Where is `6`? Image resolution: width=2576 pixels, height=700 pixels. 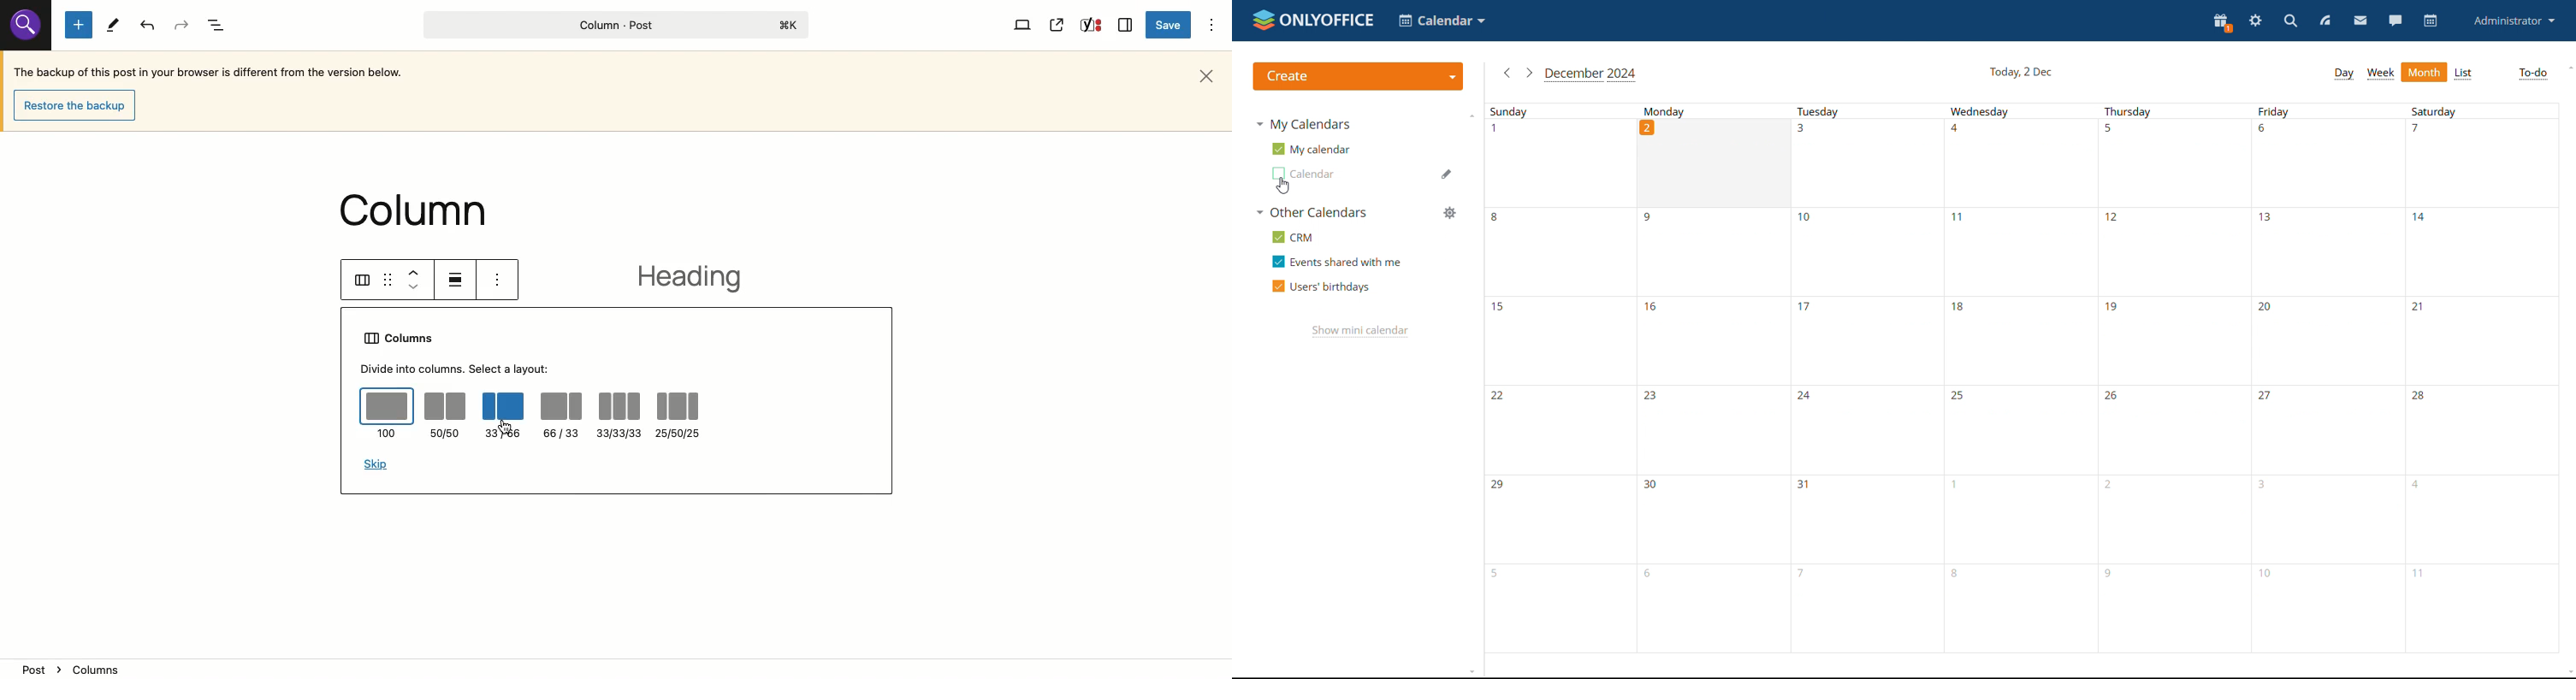 6 is located at coordinates (1713, 608).